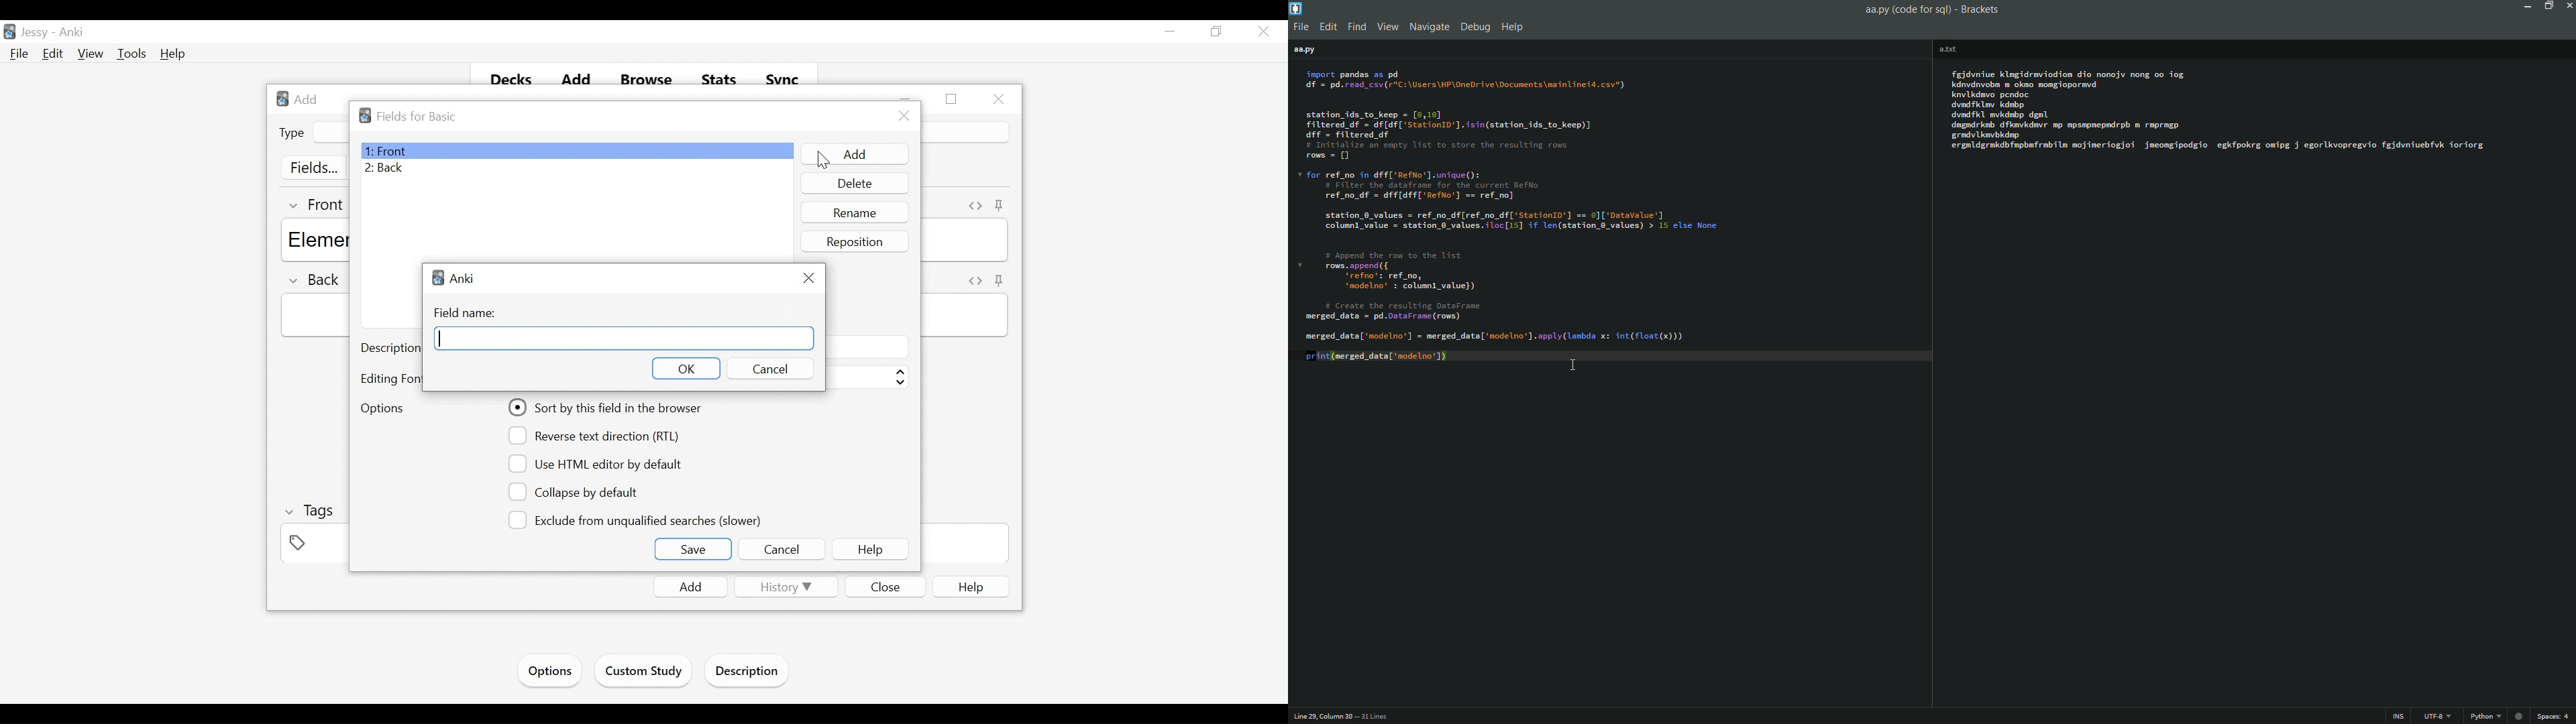 The image size is (2576, 728). Describe the element at coordinates (720, 80) in the screenshot. I see `Stats` at that location.